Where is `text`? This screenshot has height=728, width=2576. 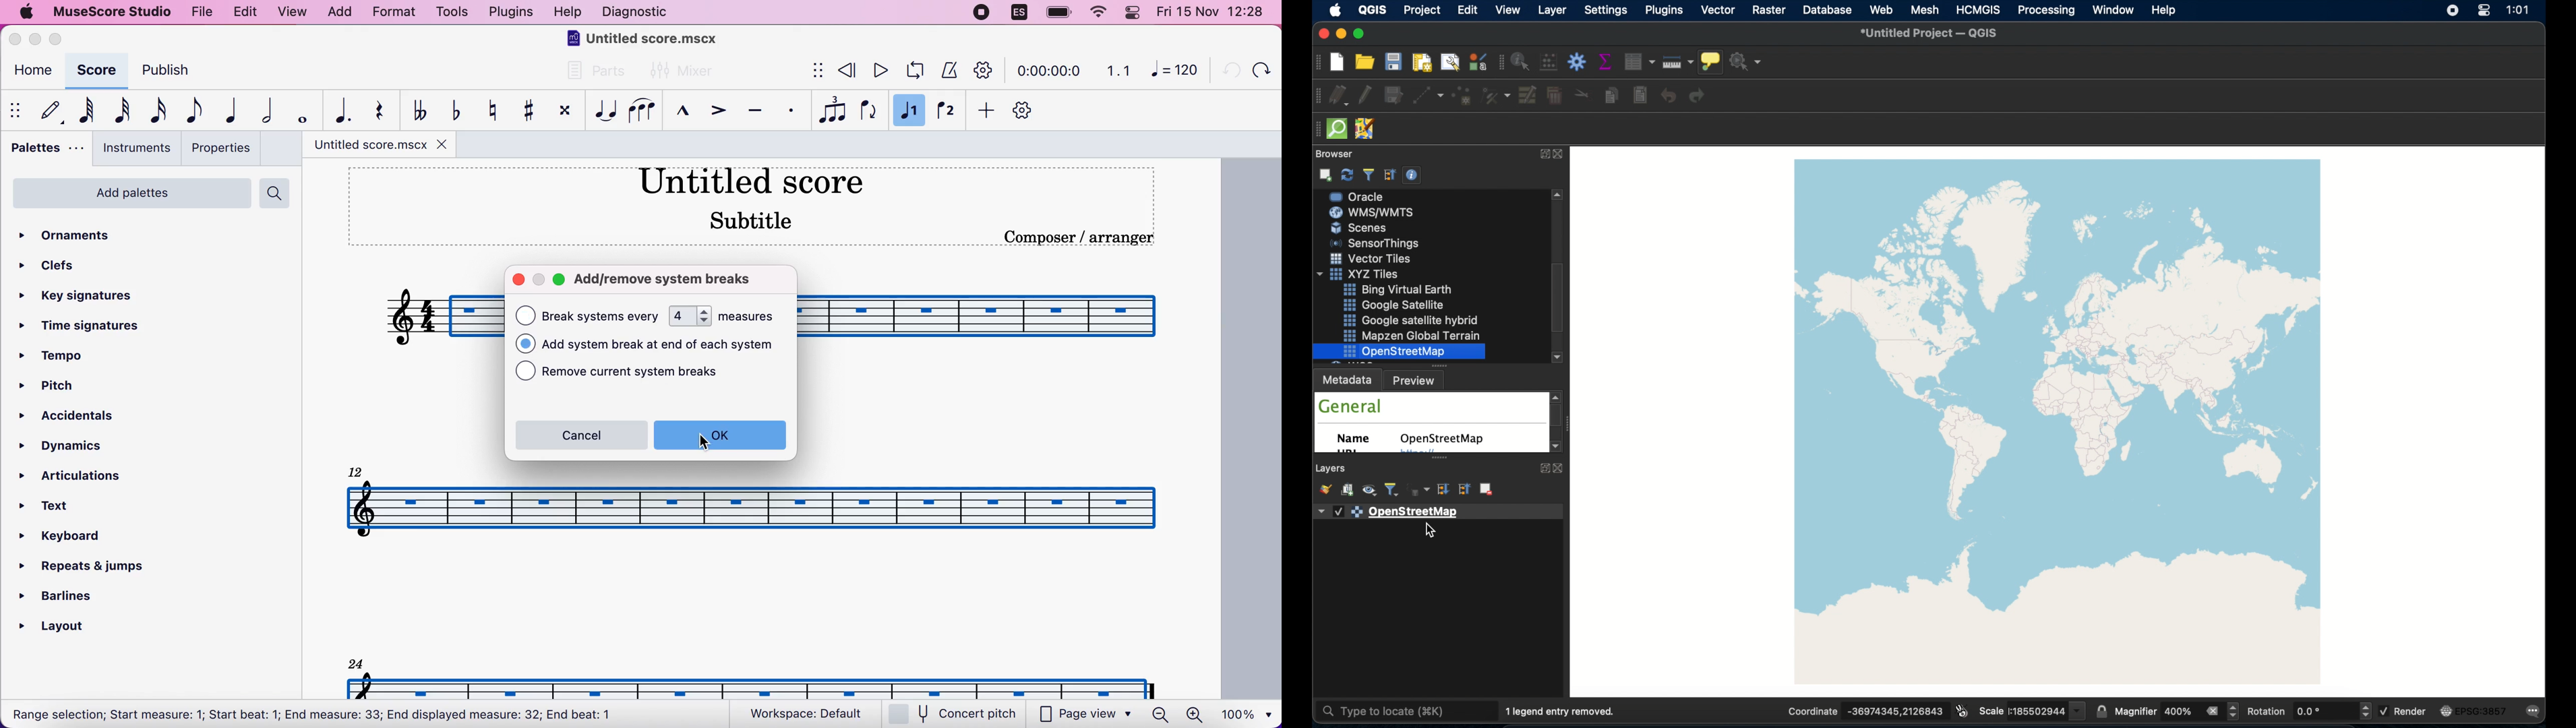
text is located at coordinates (313, 715).